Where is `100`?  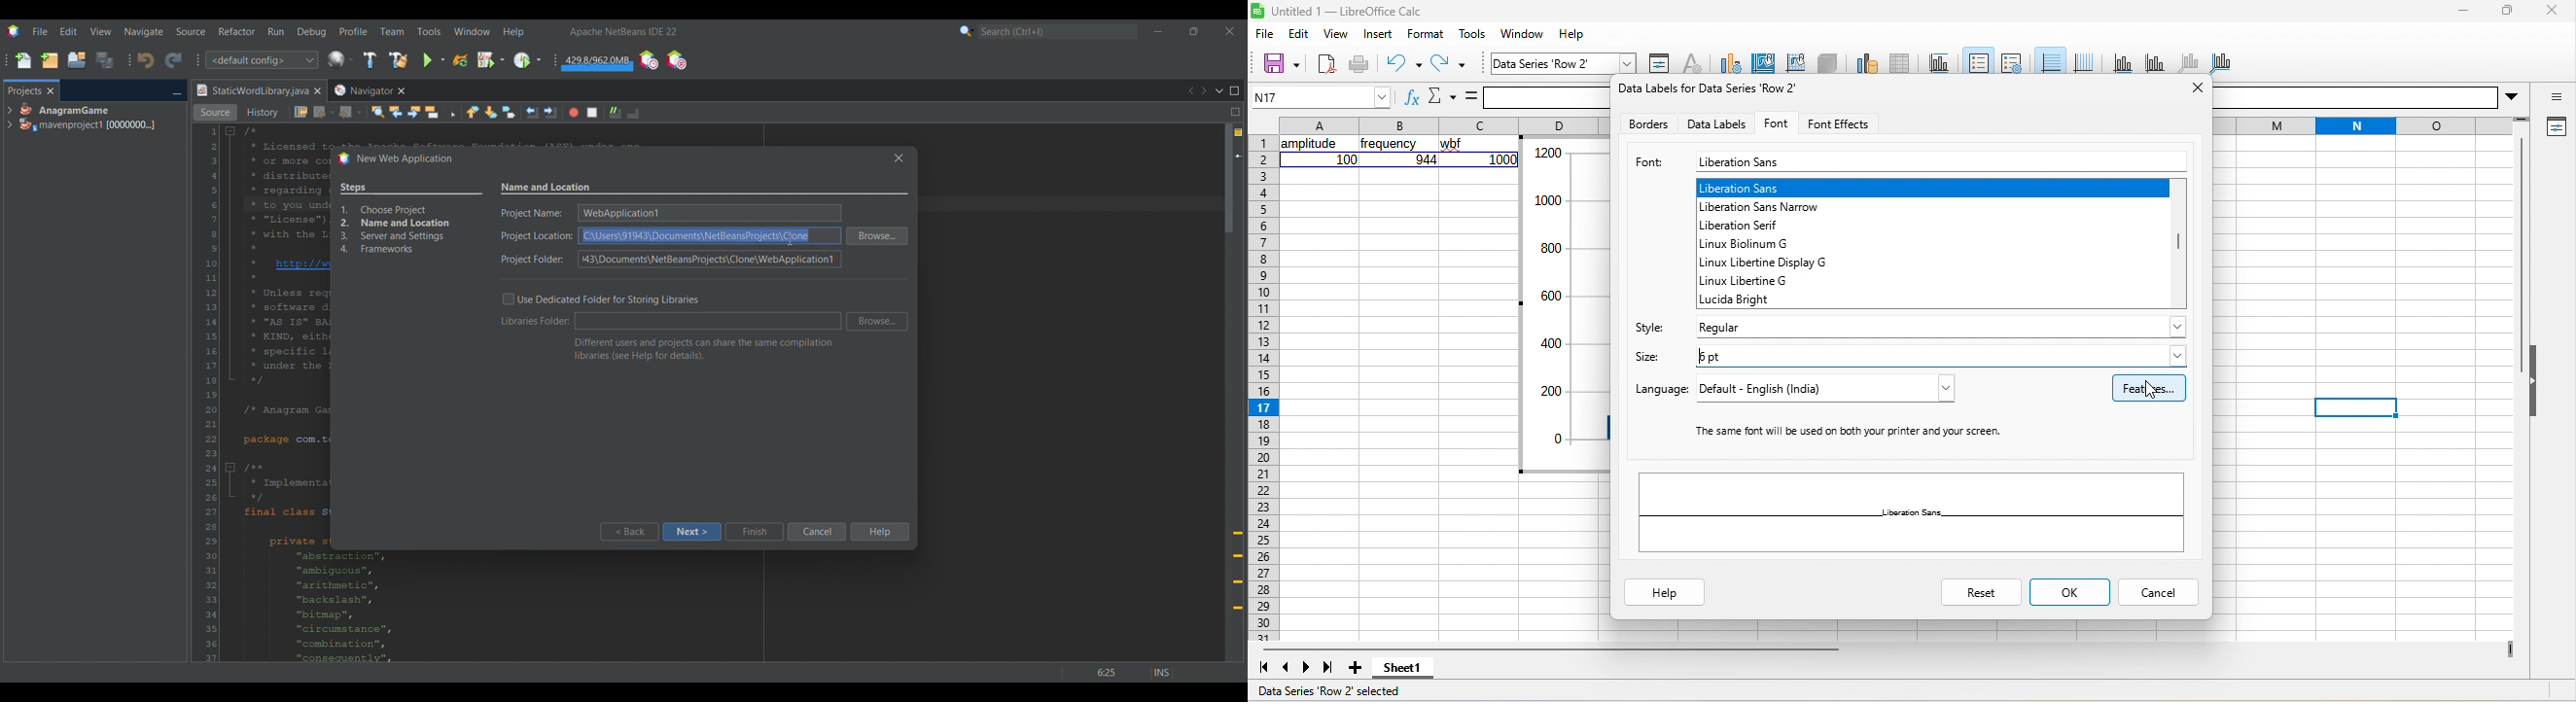 100 is located at coordinates (1347, 159).